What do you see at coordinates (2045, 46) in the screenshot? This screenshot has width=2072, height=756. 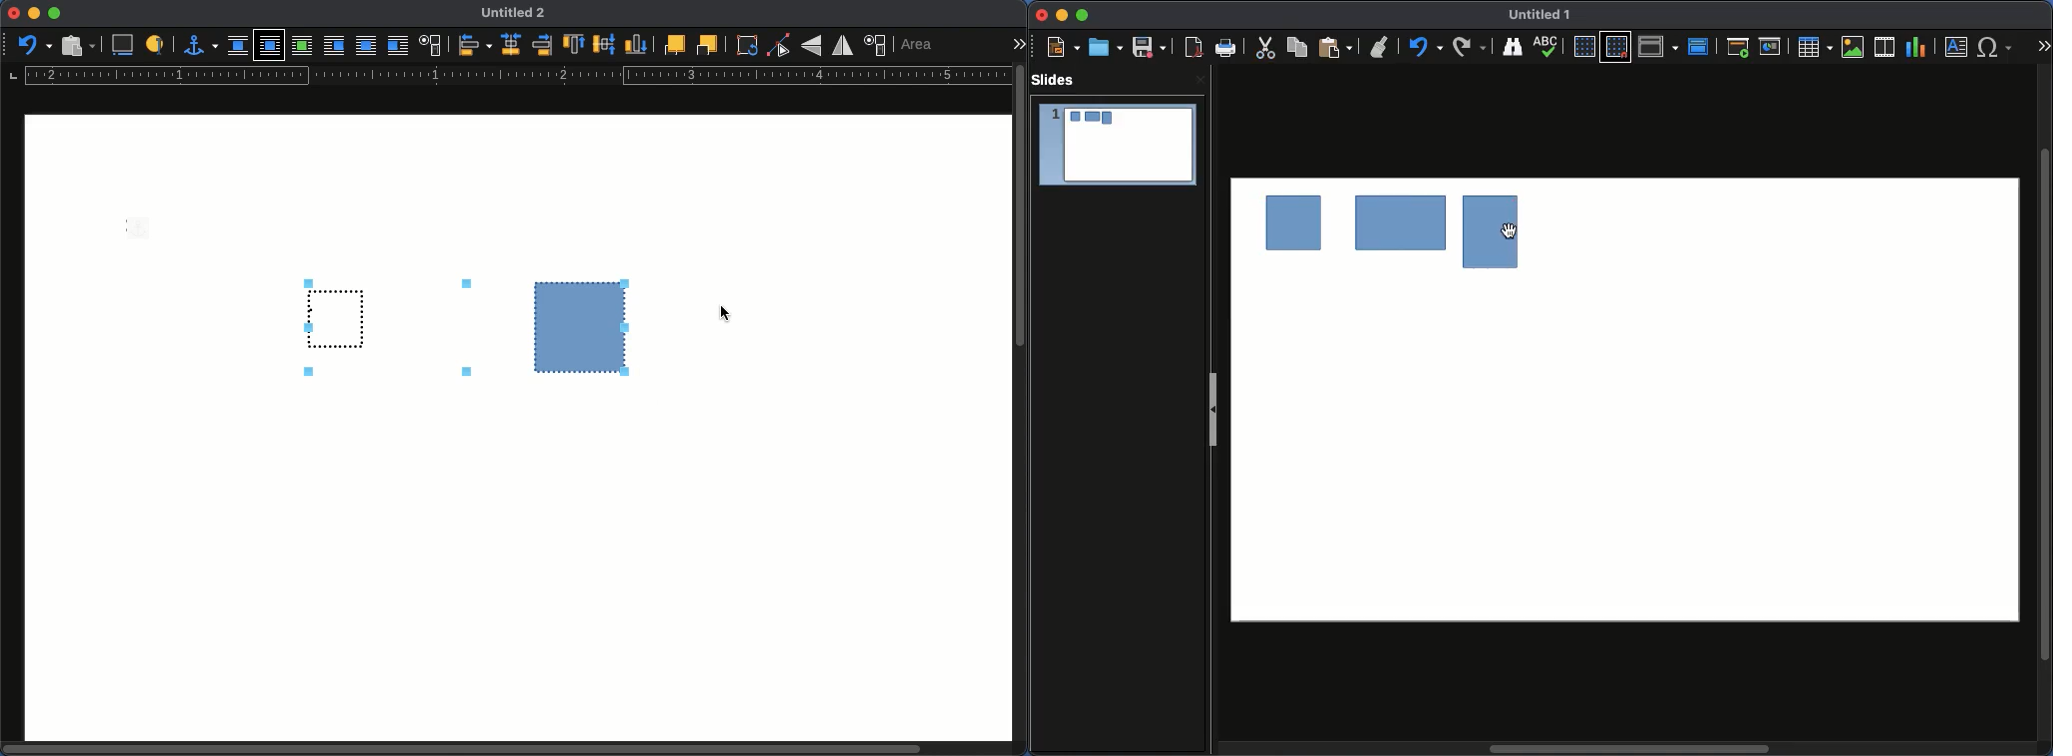 I see `More` at bounding box center [2045, 46].